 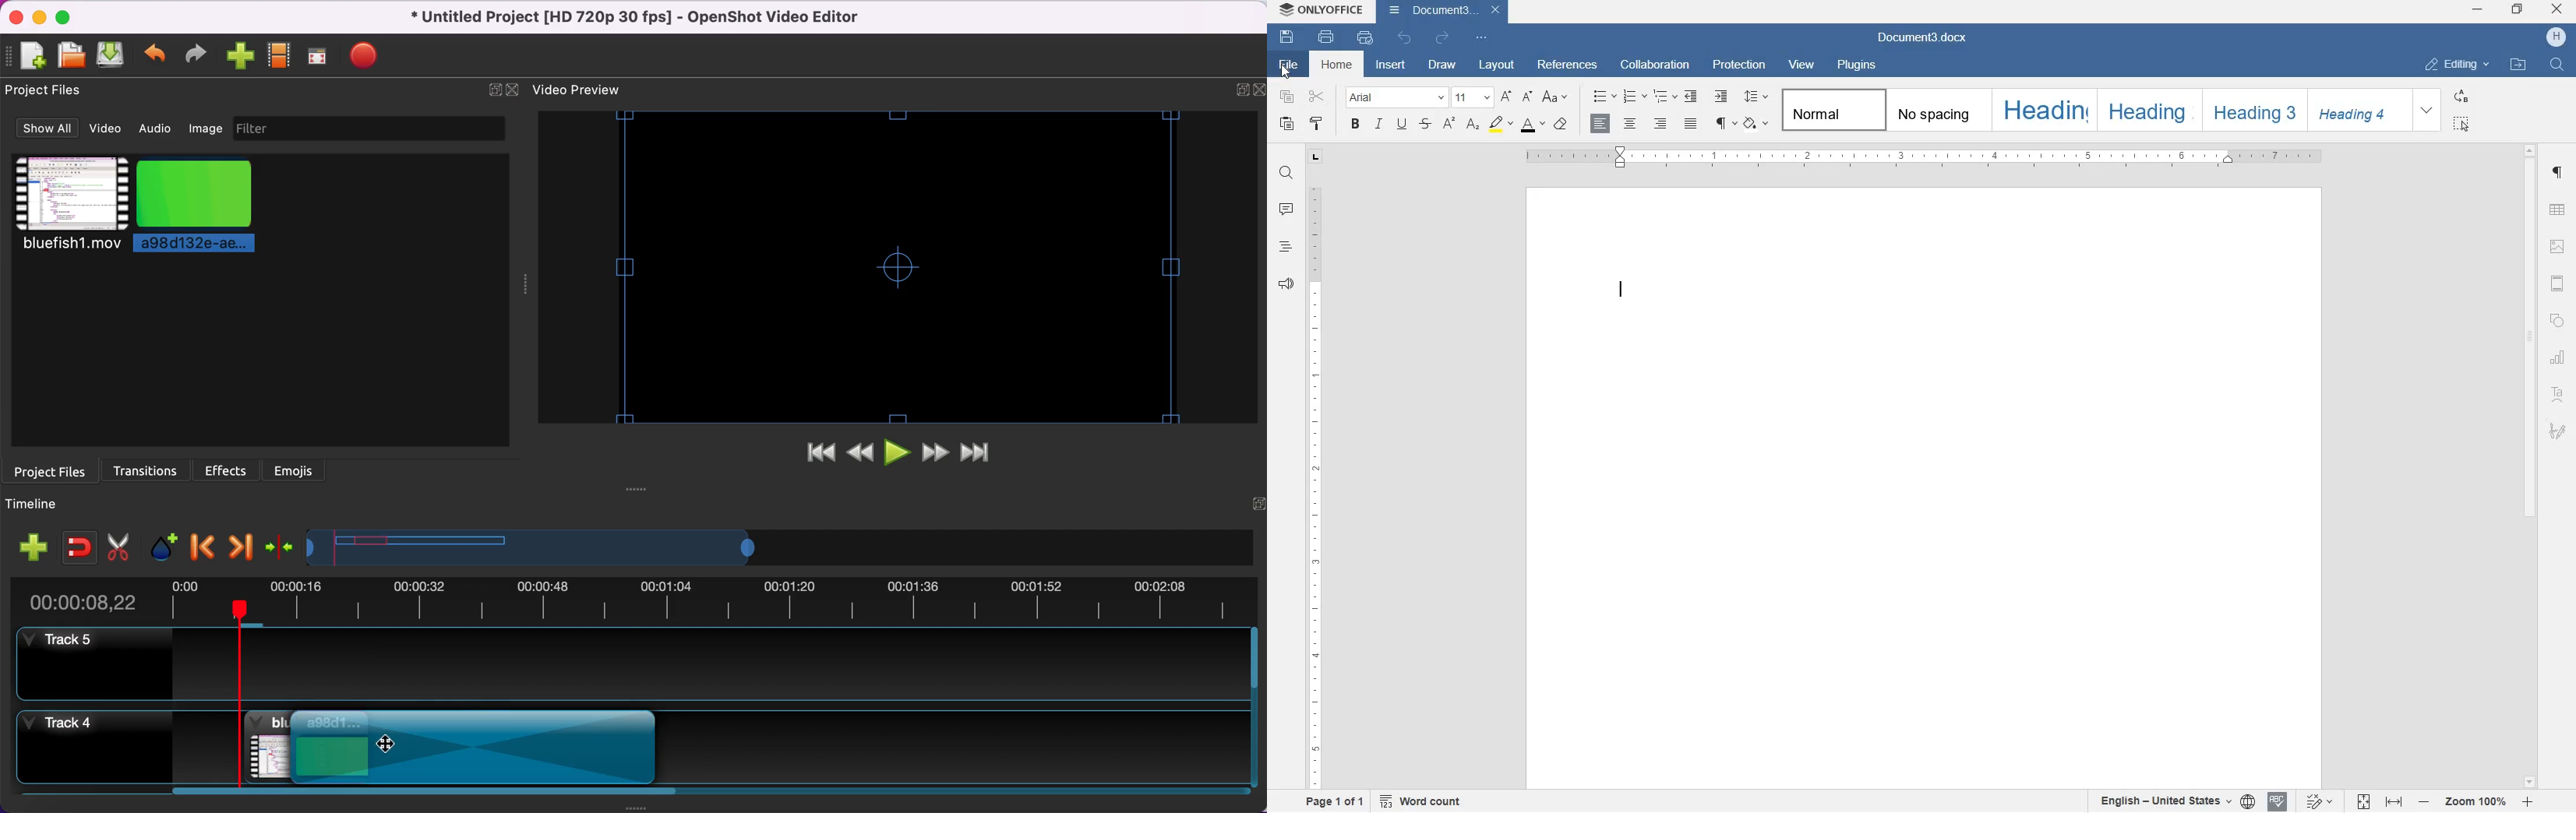 What do you see at coordinates (281, 546) in the screenshot?
I see `center the timeline` at bounding box center [281, 546].